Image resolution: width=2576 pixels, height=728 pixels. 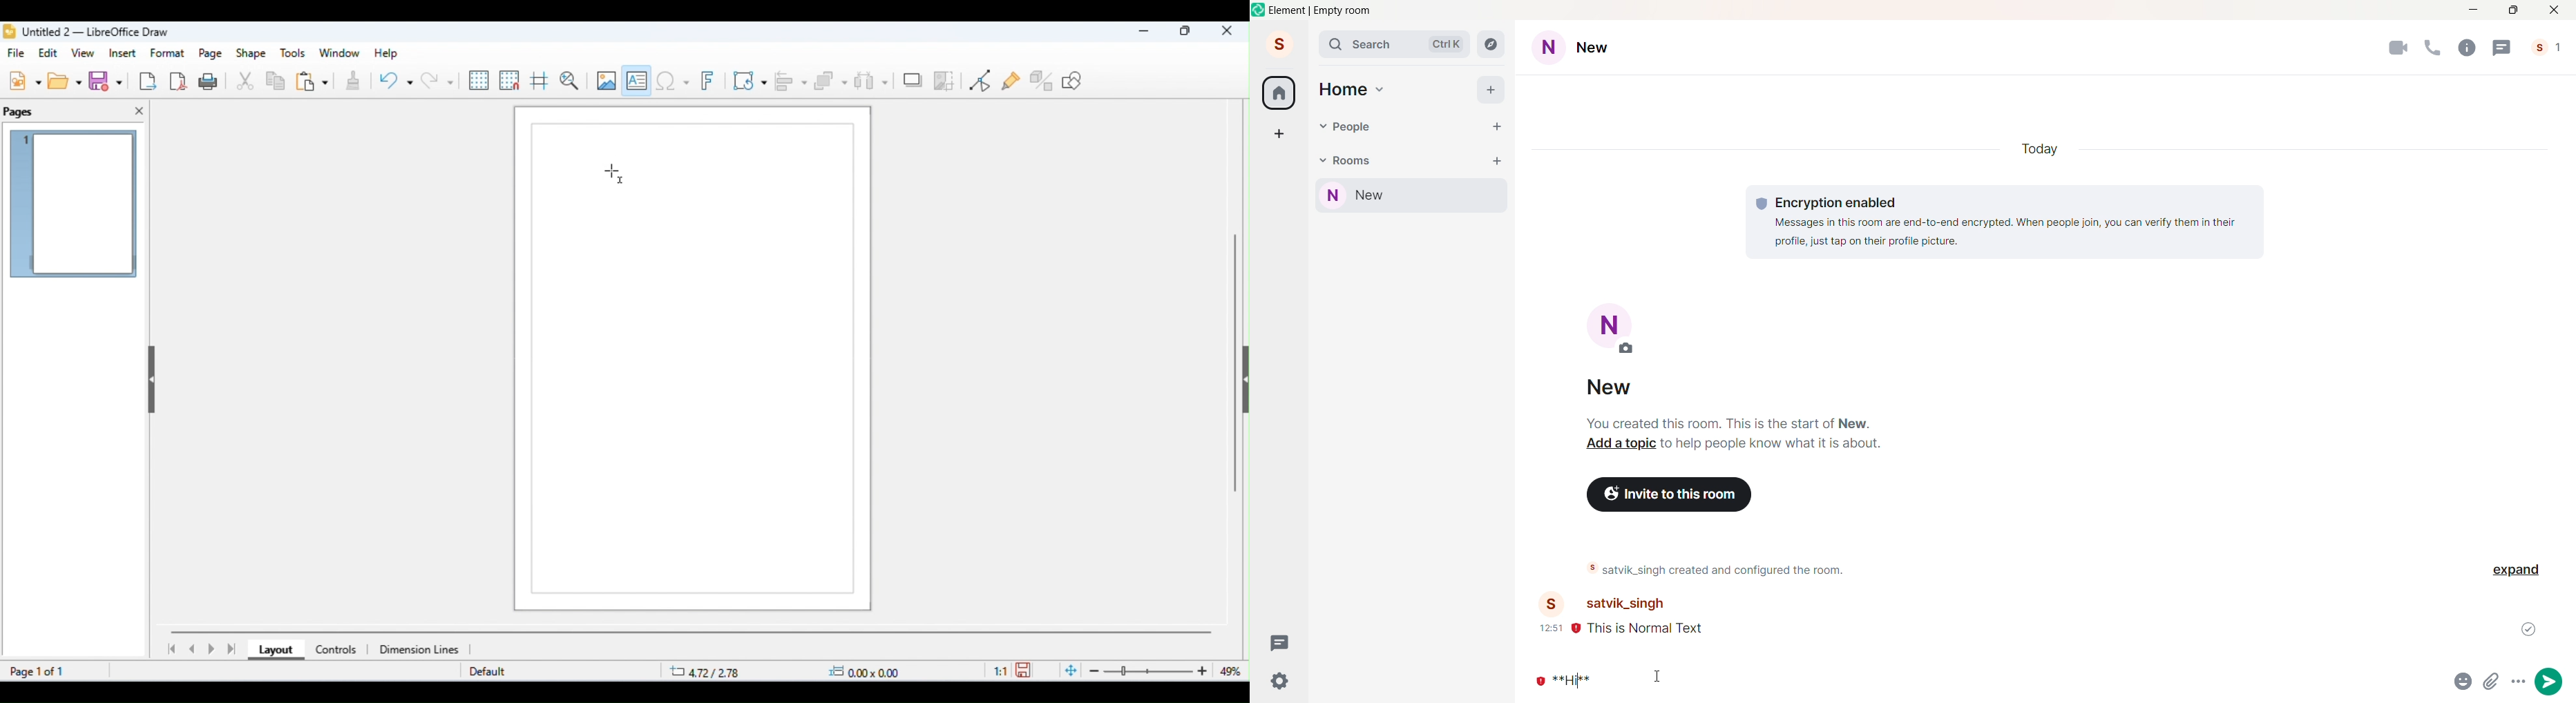 What do you see at coordinates (673, 80) in the screenshot?
I see `insert special characters` at bounding box center [673, 80].